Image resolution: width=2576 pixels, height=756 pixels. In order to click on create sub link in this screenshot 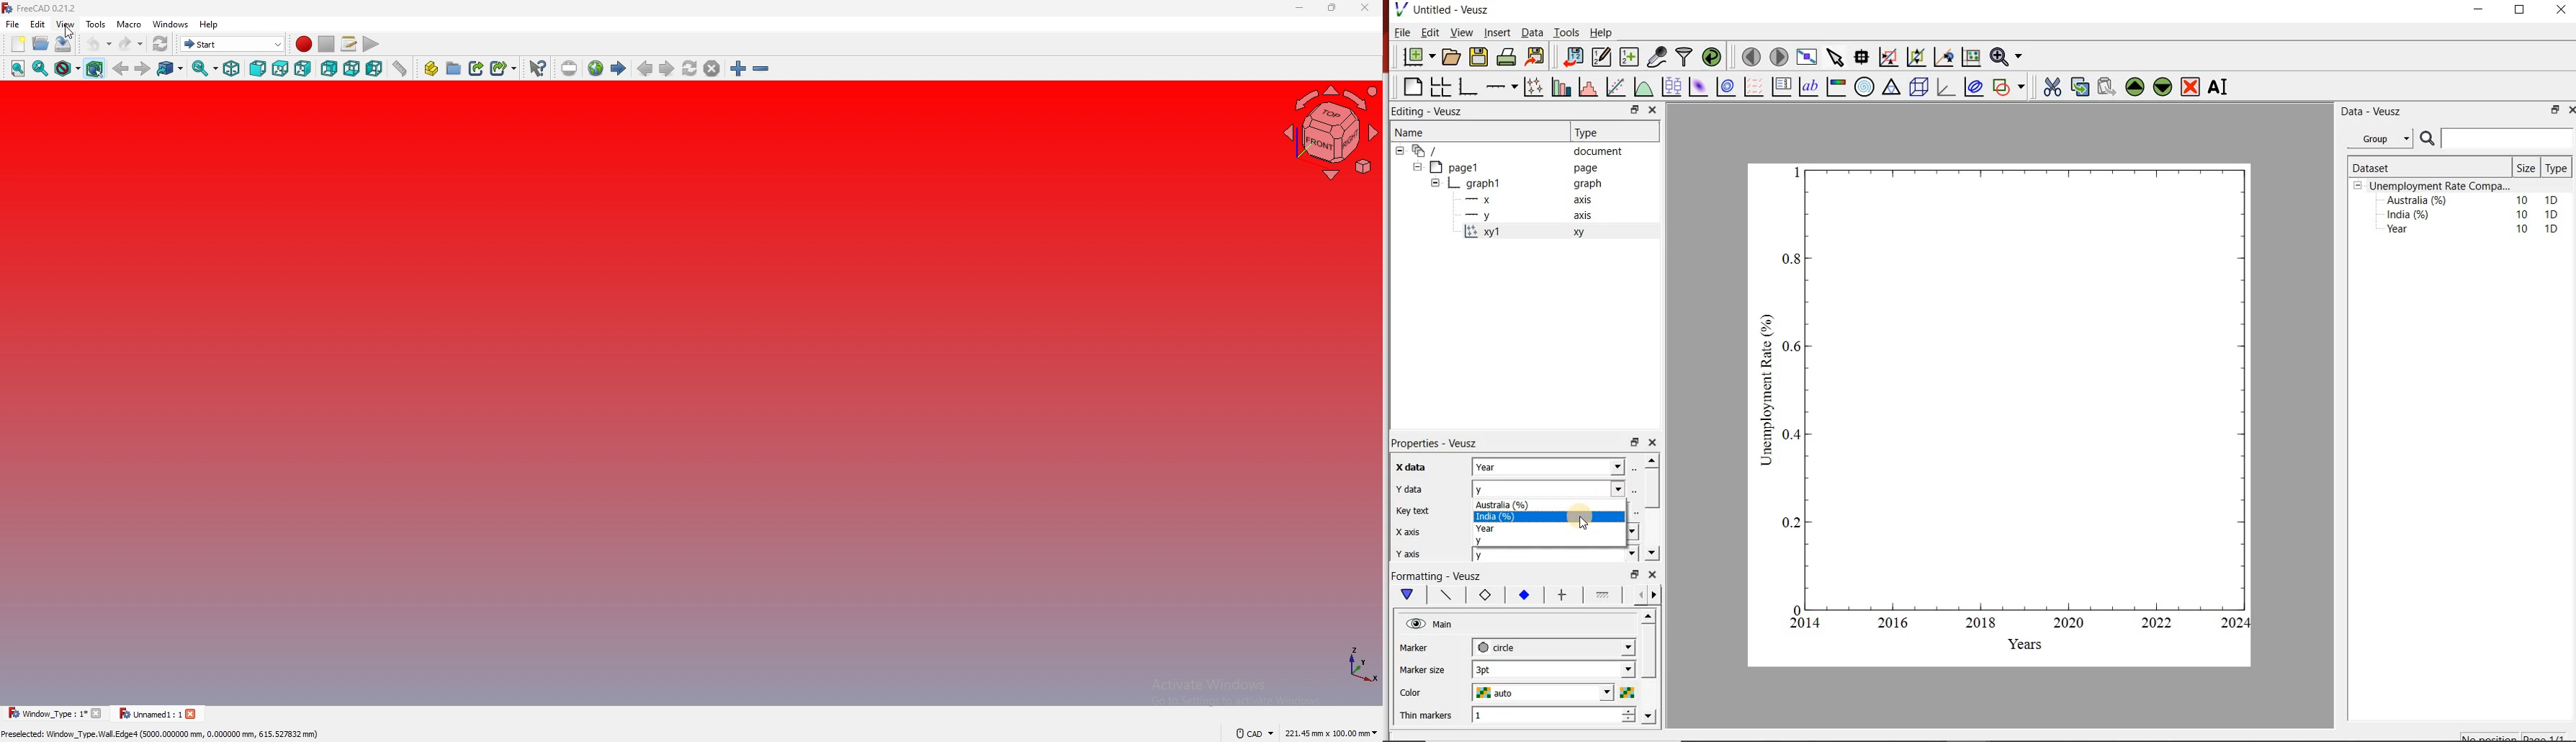, I will do `click(504, 68)`.